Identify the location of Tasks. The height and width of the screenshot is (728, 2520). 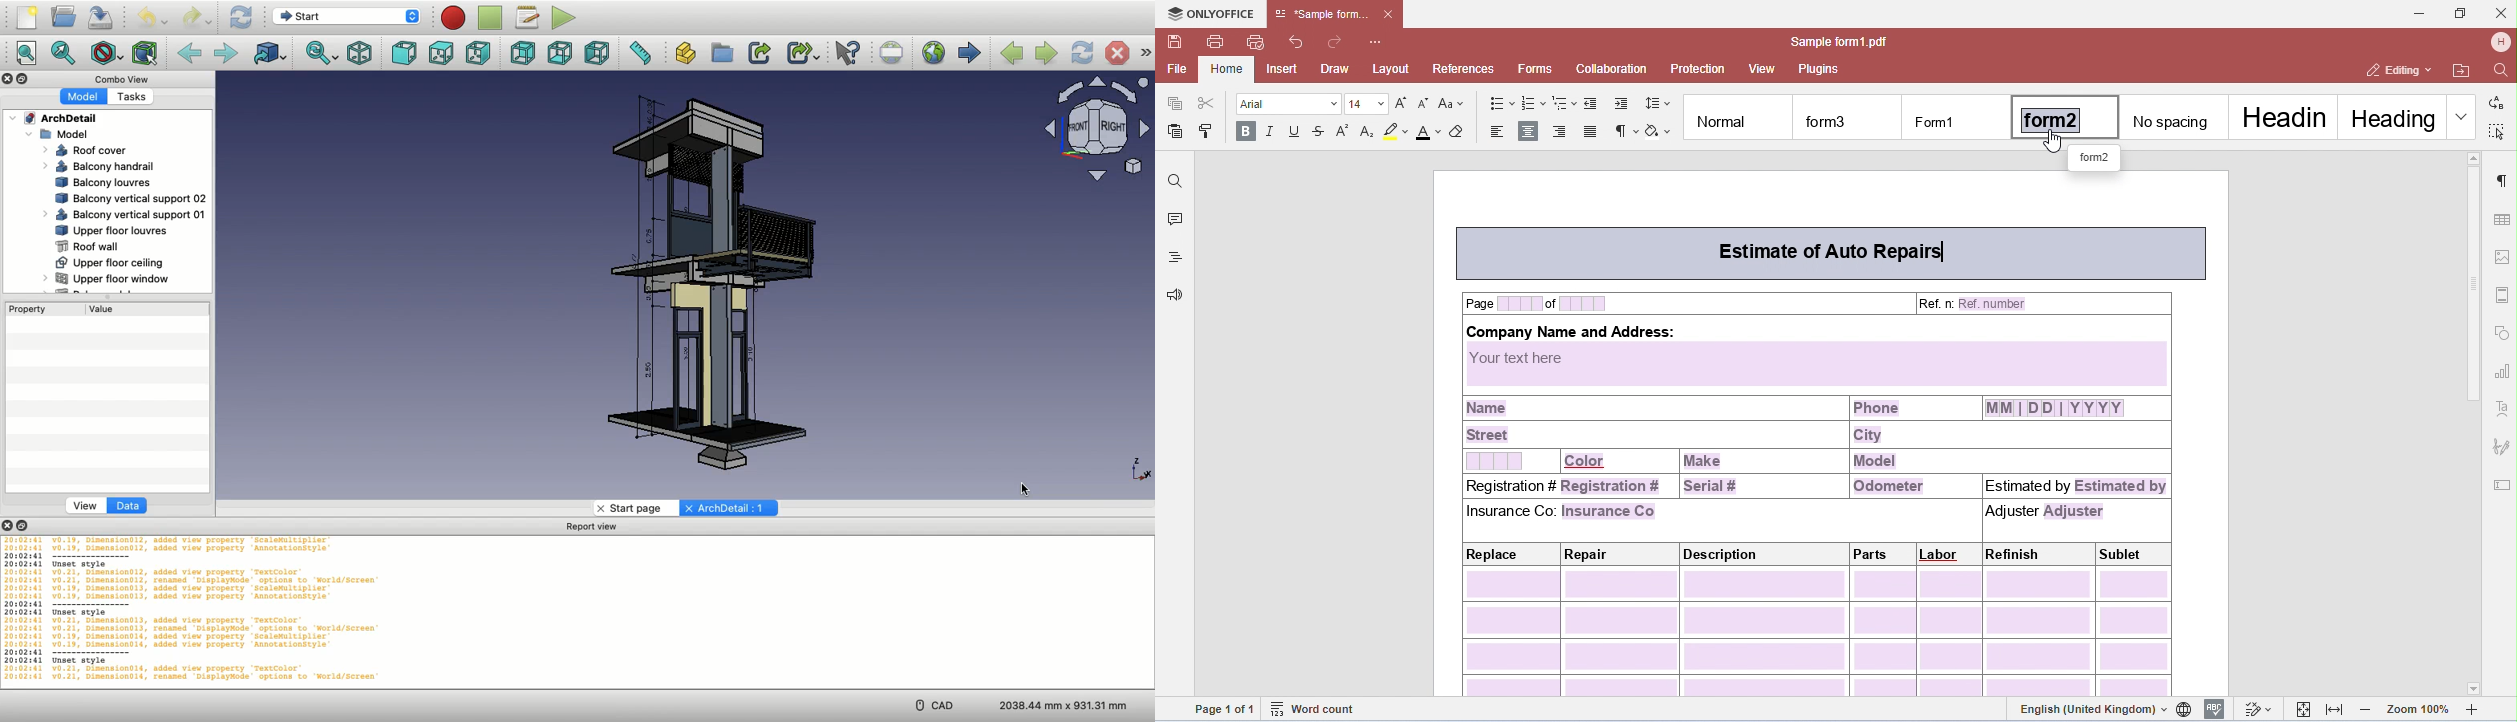
(130, 97).